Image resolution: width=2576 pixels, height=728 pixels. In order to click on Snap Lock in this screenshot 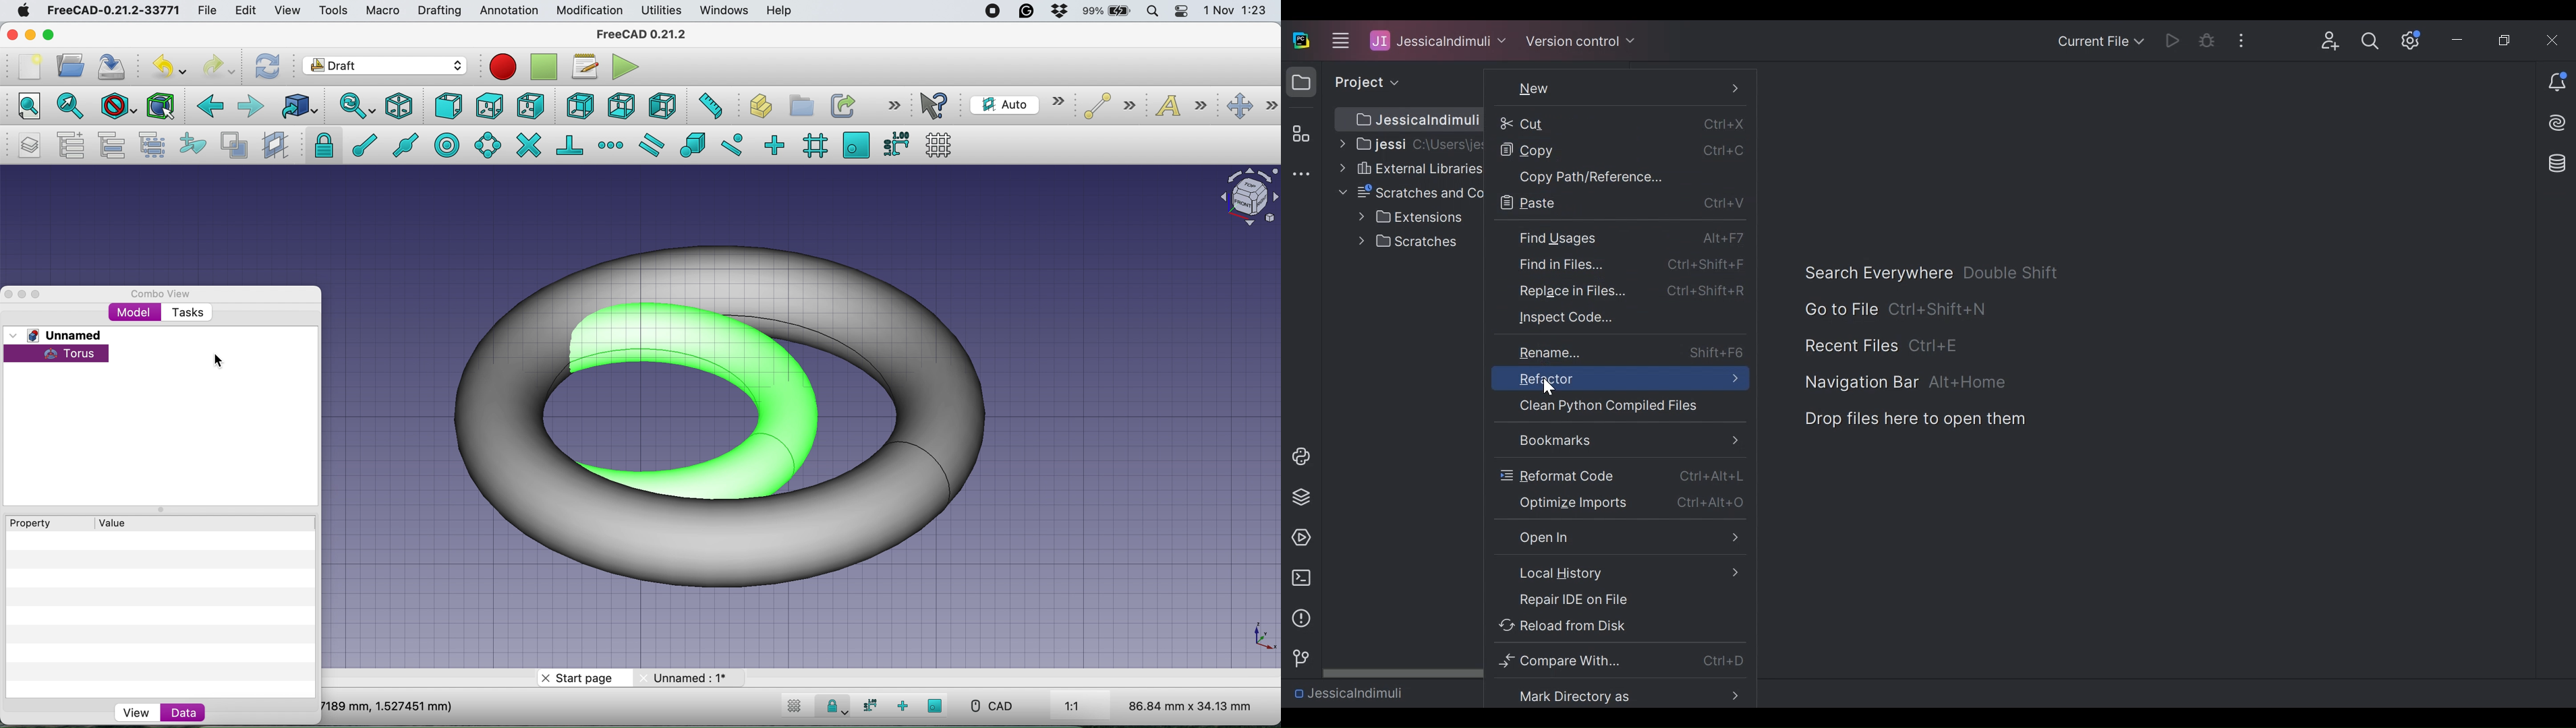, I will do `click(835, 705)`.